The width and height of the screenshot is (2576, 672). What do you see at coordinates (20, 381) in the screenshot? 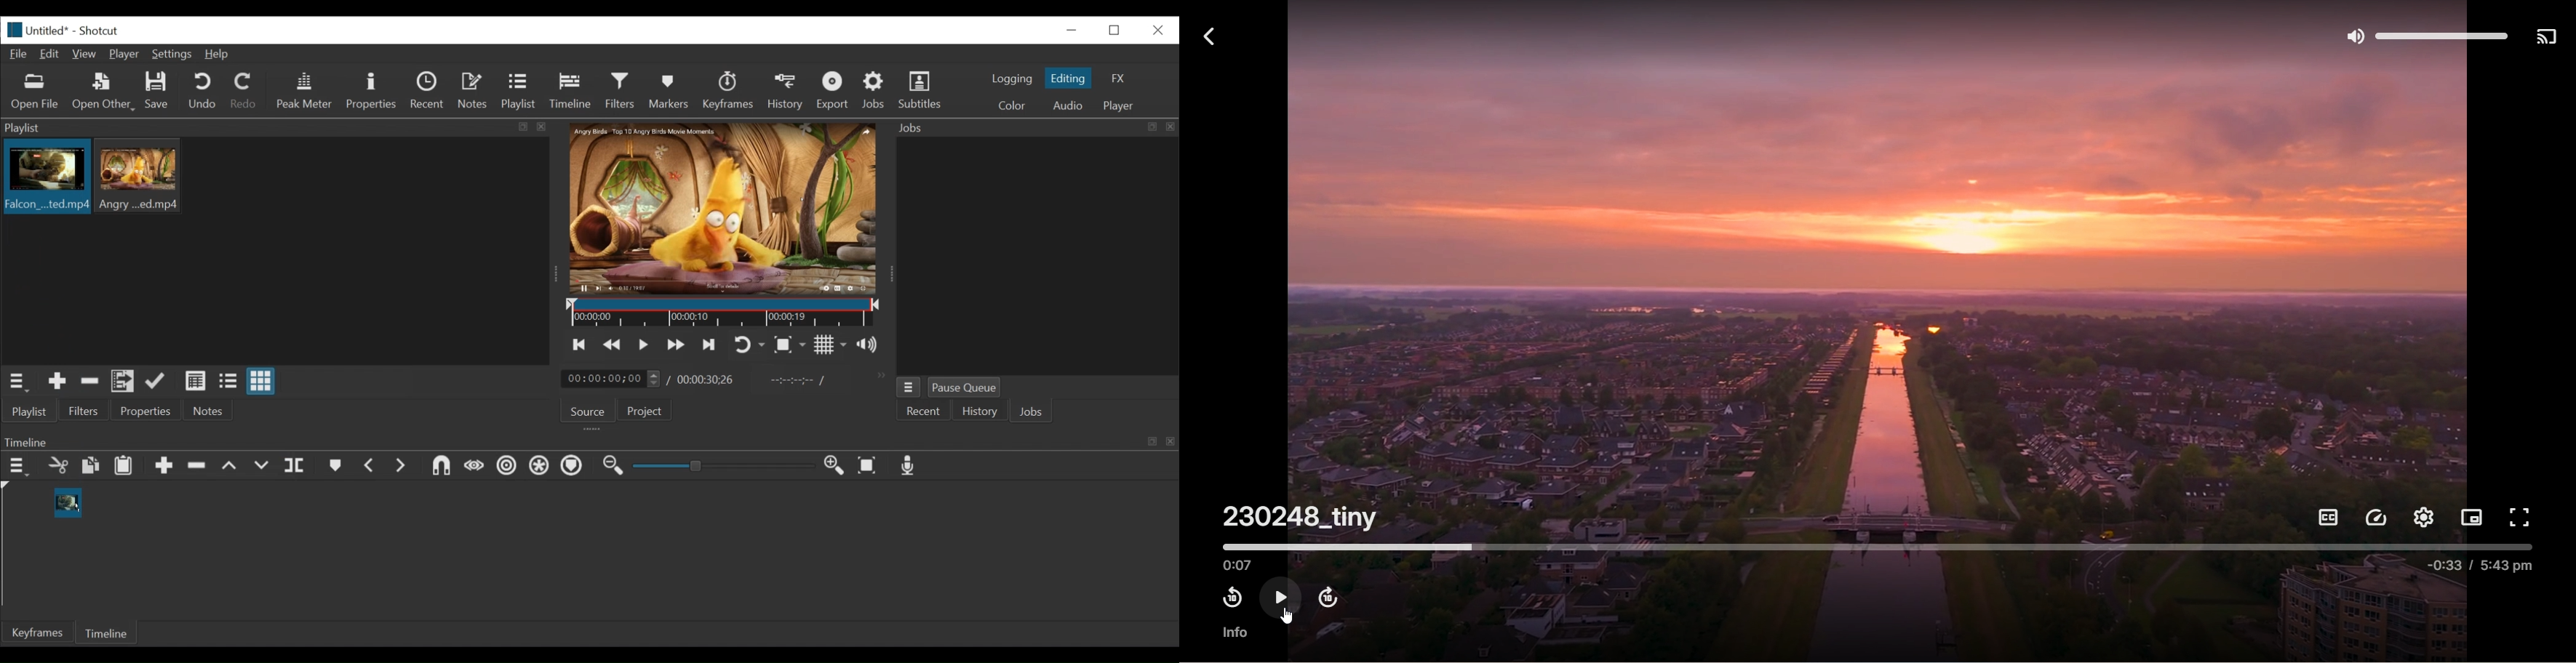
I see `playlist menu` at bounding box center [20, 381].